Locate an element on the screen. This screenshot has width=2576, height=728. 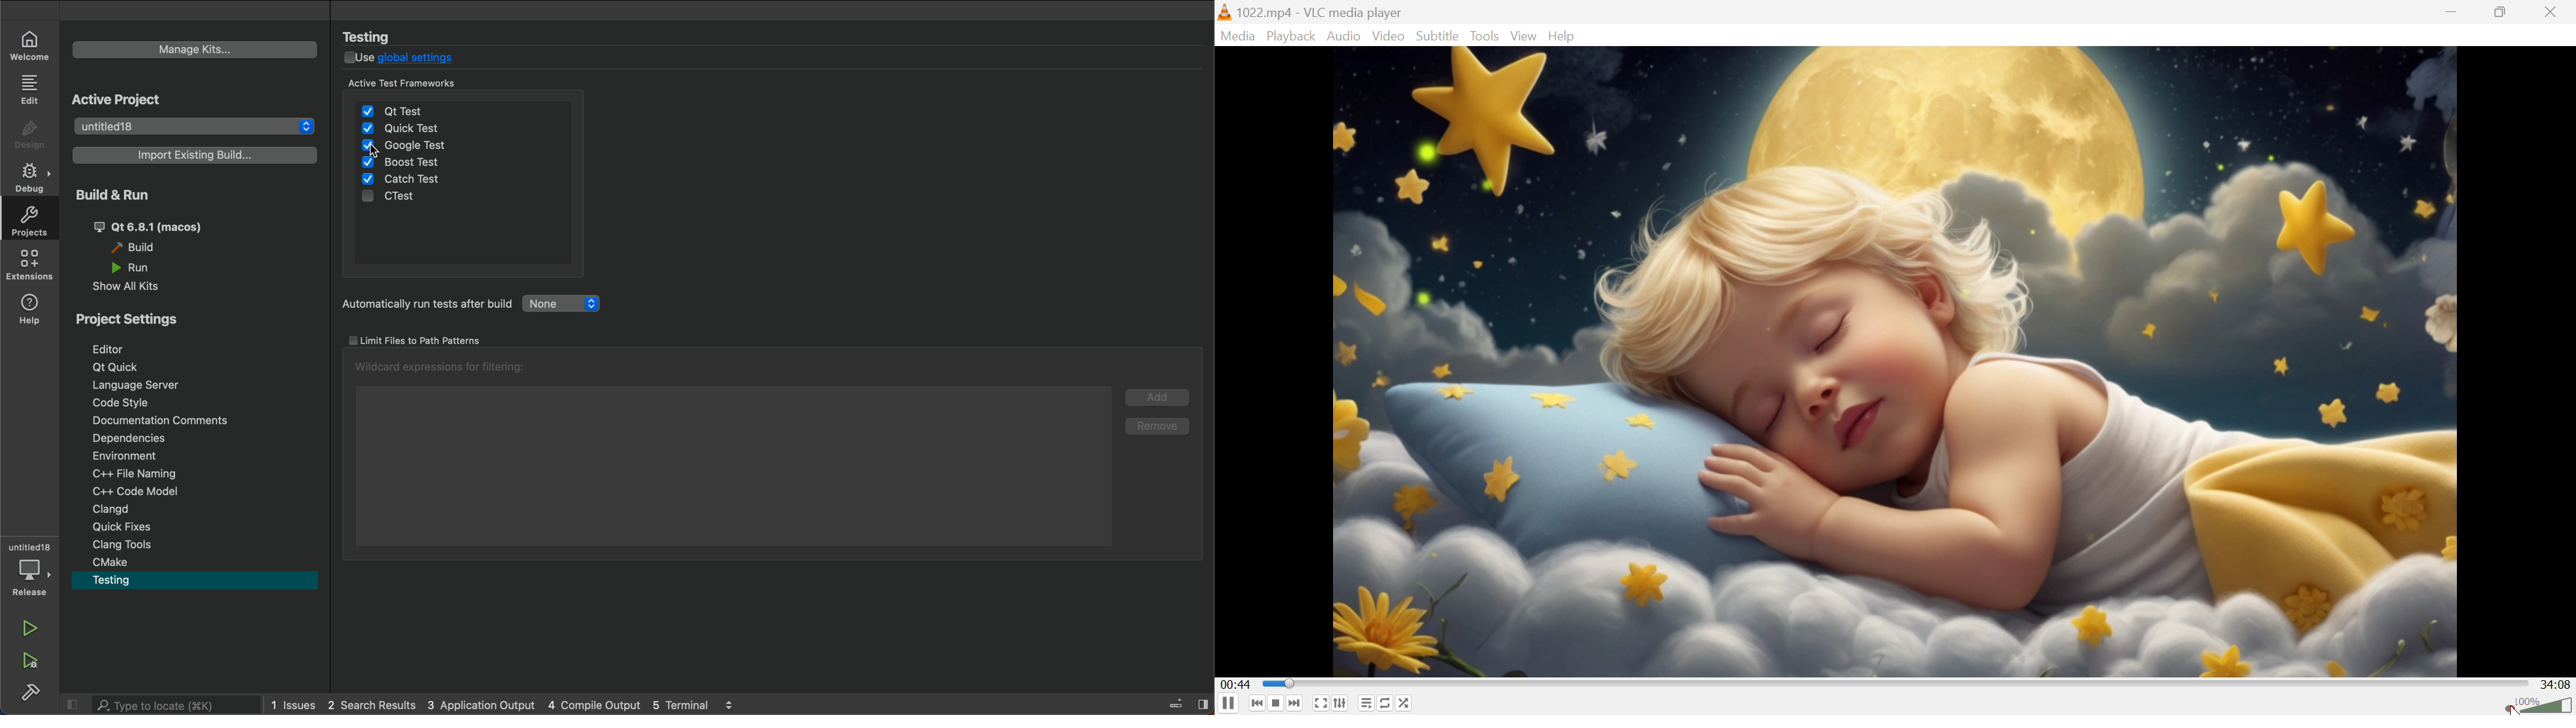
Volume is located at coordinates (2546, 705).